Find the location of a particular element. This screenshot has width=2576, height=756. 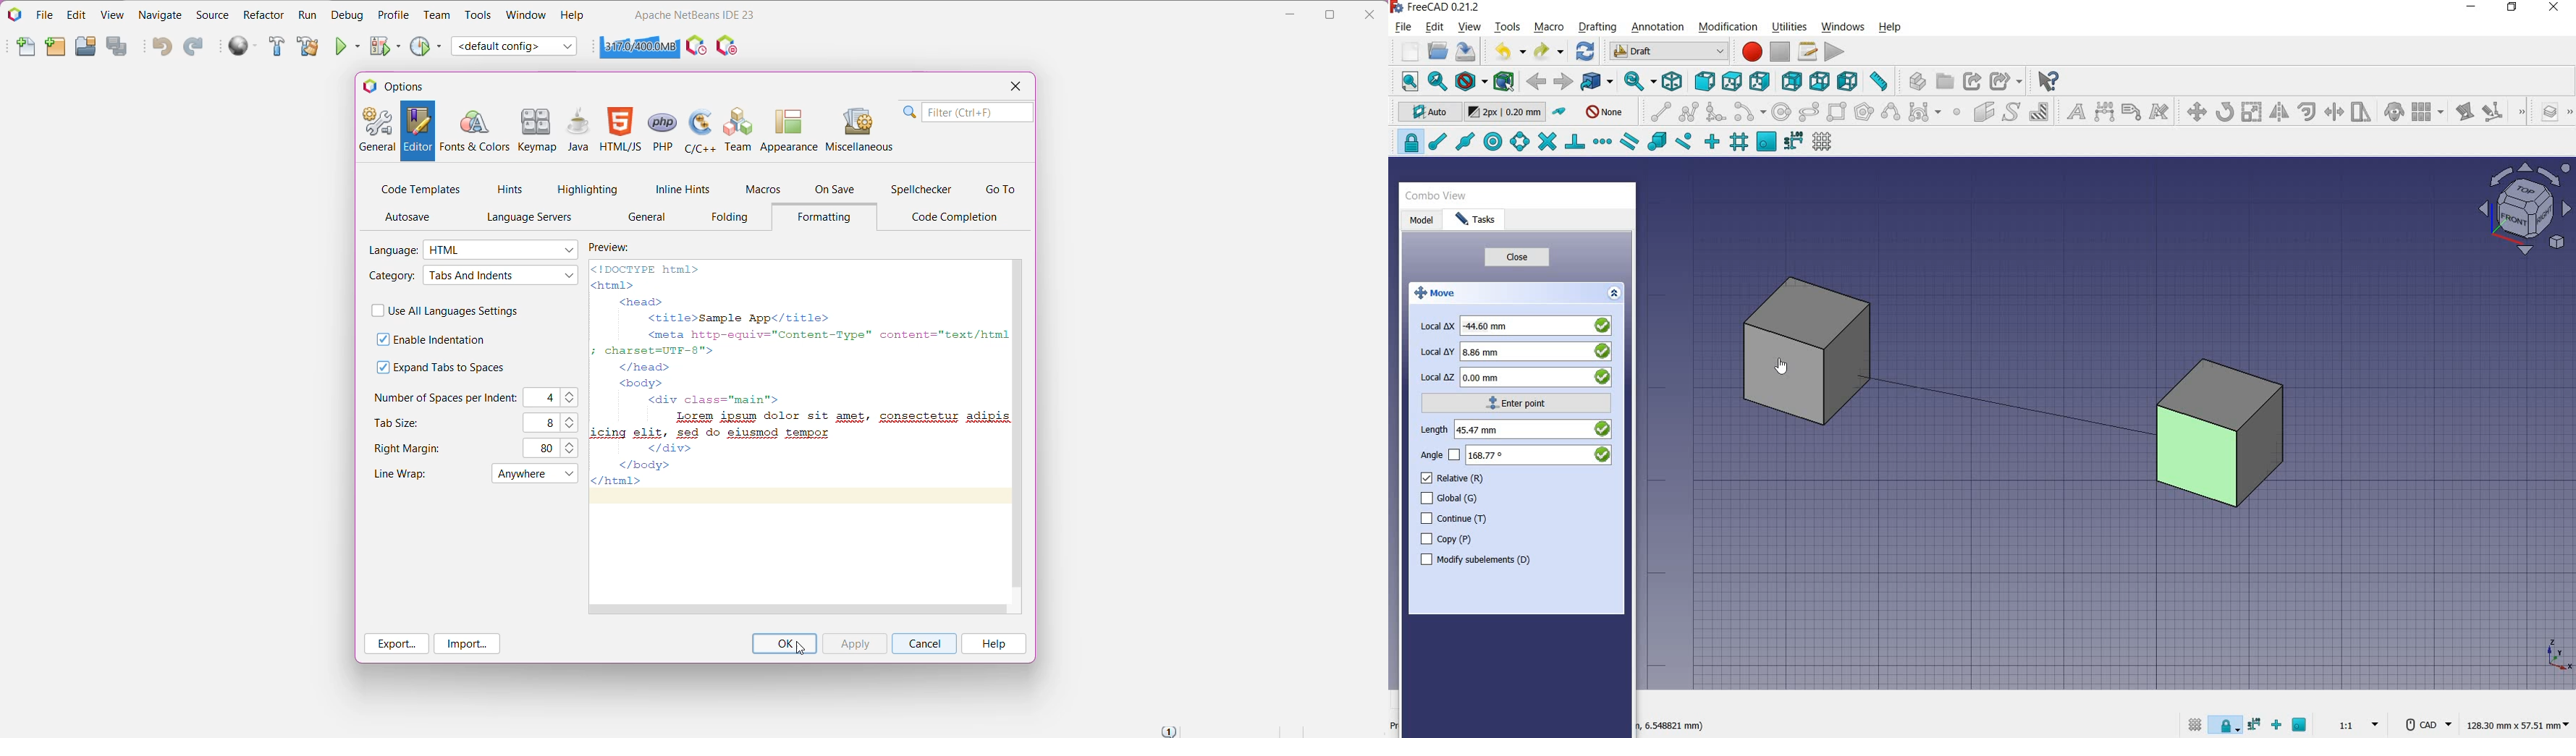

minimize is located at coordinates (2472, 8).